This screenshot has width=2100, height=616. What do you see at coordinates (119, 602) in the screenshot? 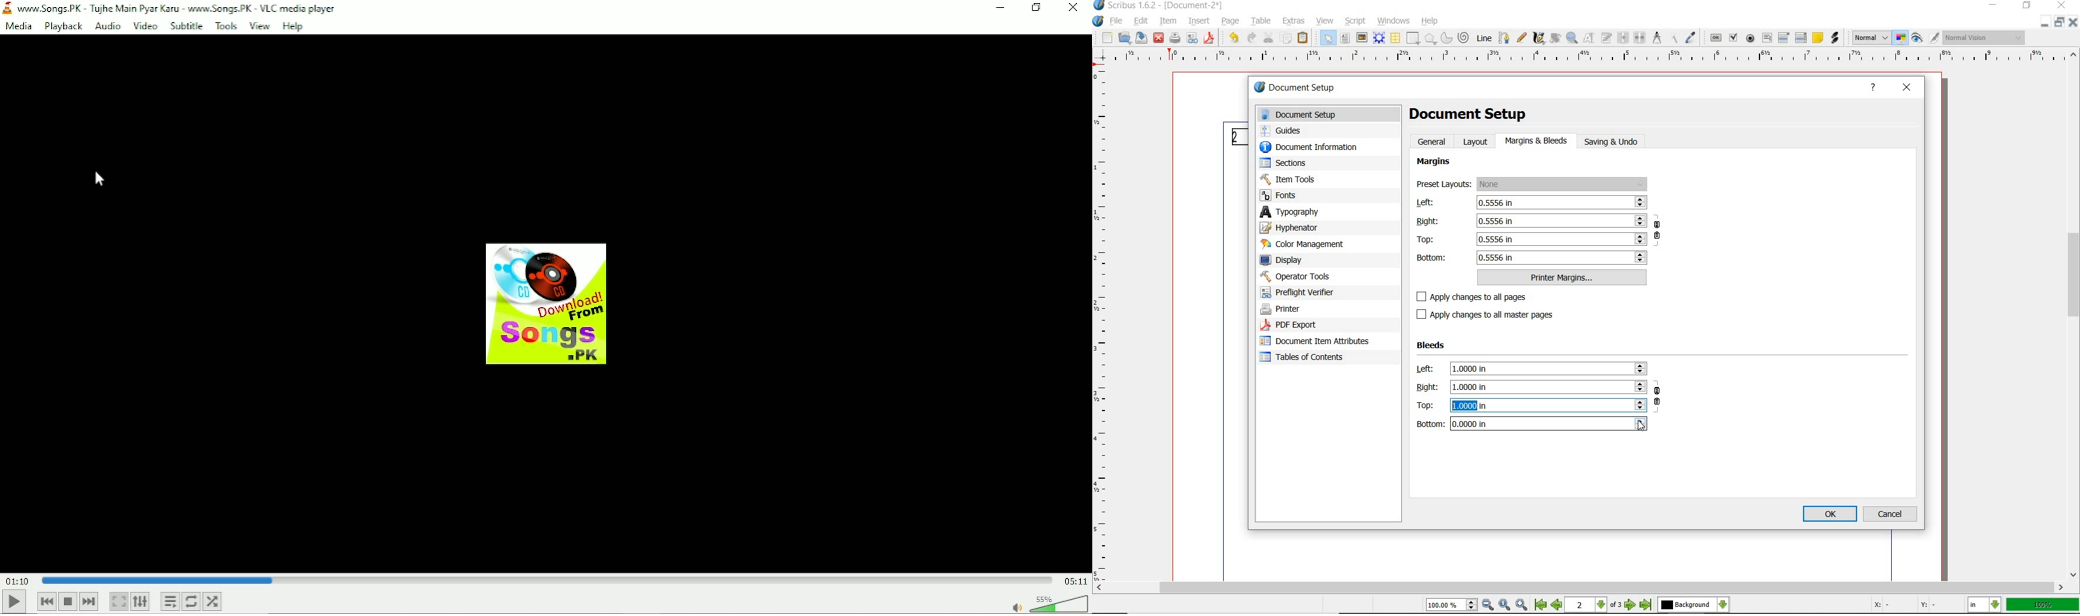
I see `Toggle video in fullscreen` at bounding box center [119, 602].